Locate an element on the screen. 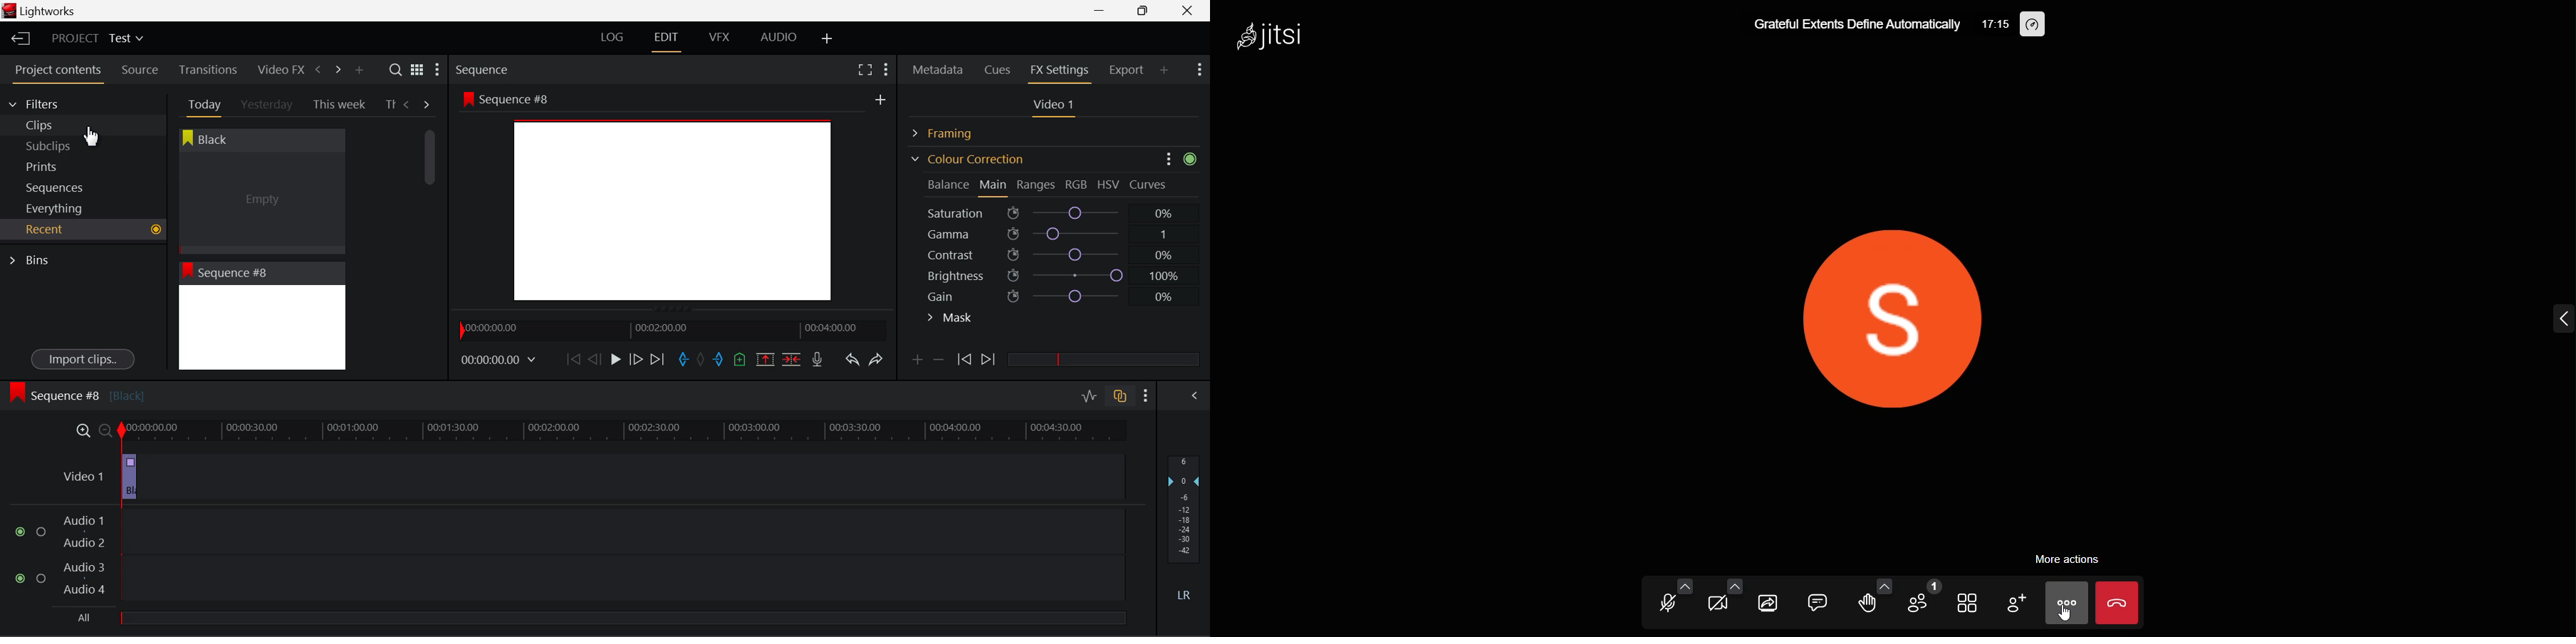 The width and height of the screenshot is (2576, 644). Project Timeline Navigator is located at coordinates (671, 330).